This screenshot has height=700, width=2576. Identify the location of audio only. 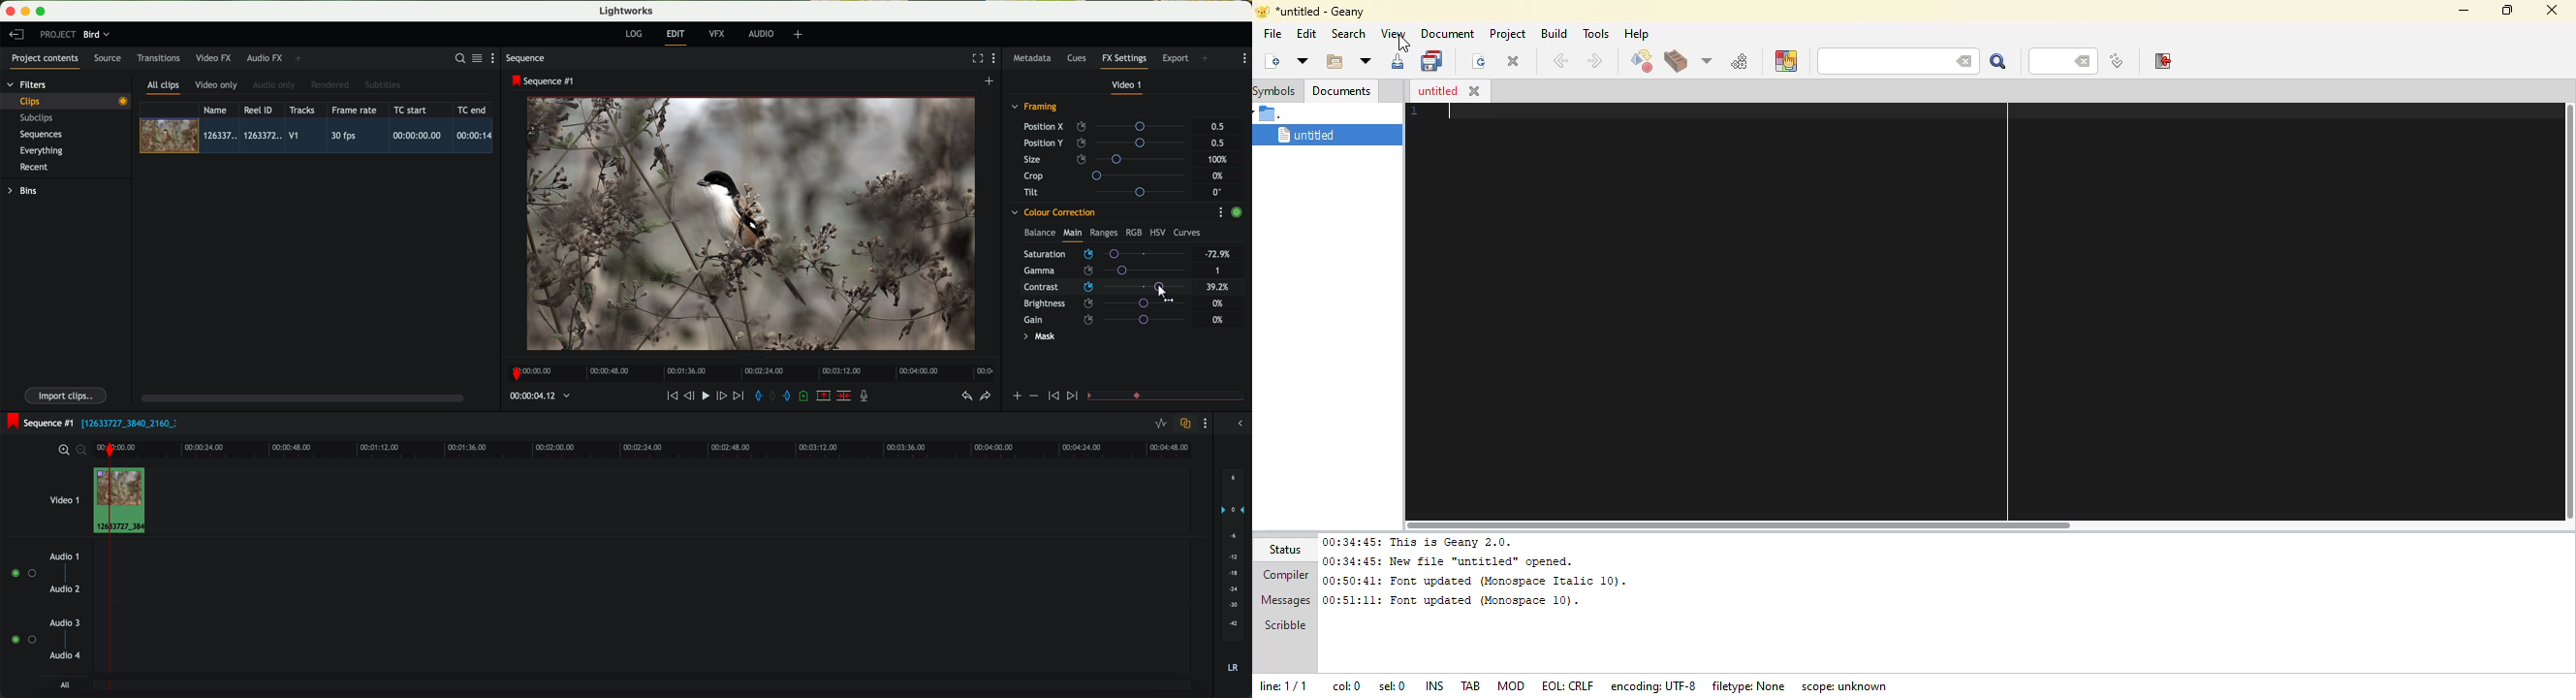
(275, 85).